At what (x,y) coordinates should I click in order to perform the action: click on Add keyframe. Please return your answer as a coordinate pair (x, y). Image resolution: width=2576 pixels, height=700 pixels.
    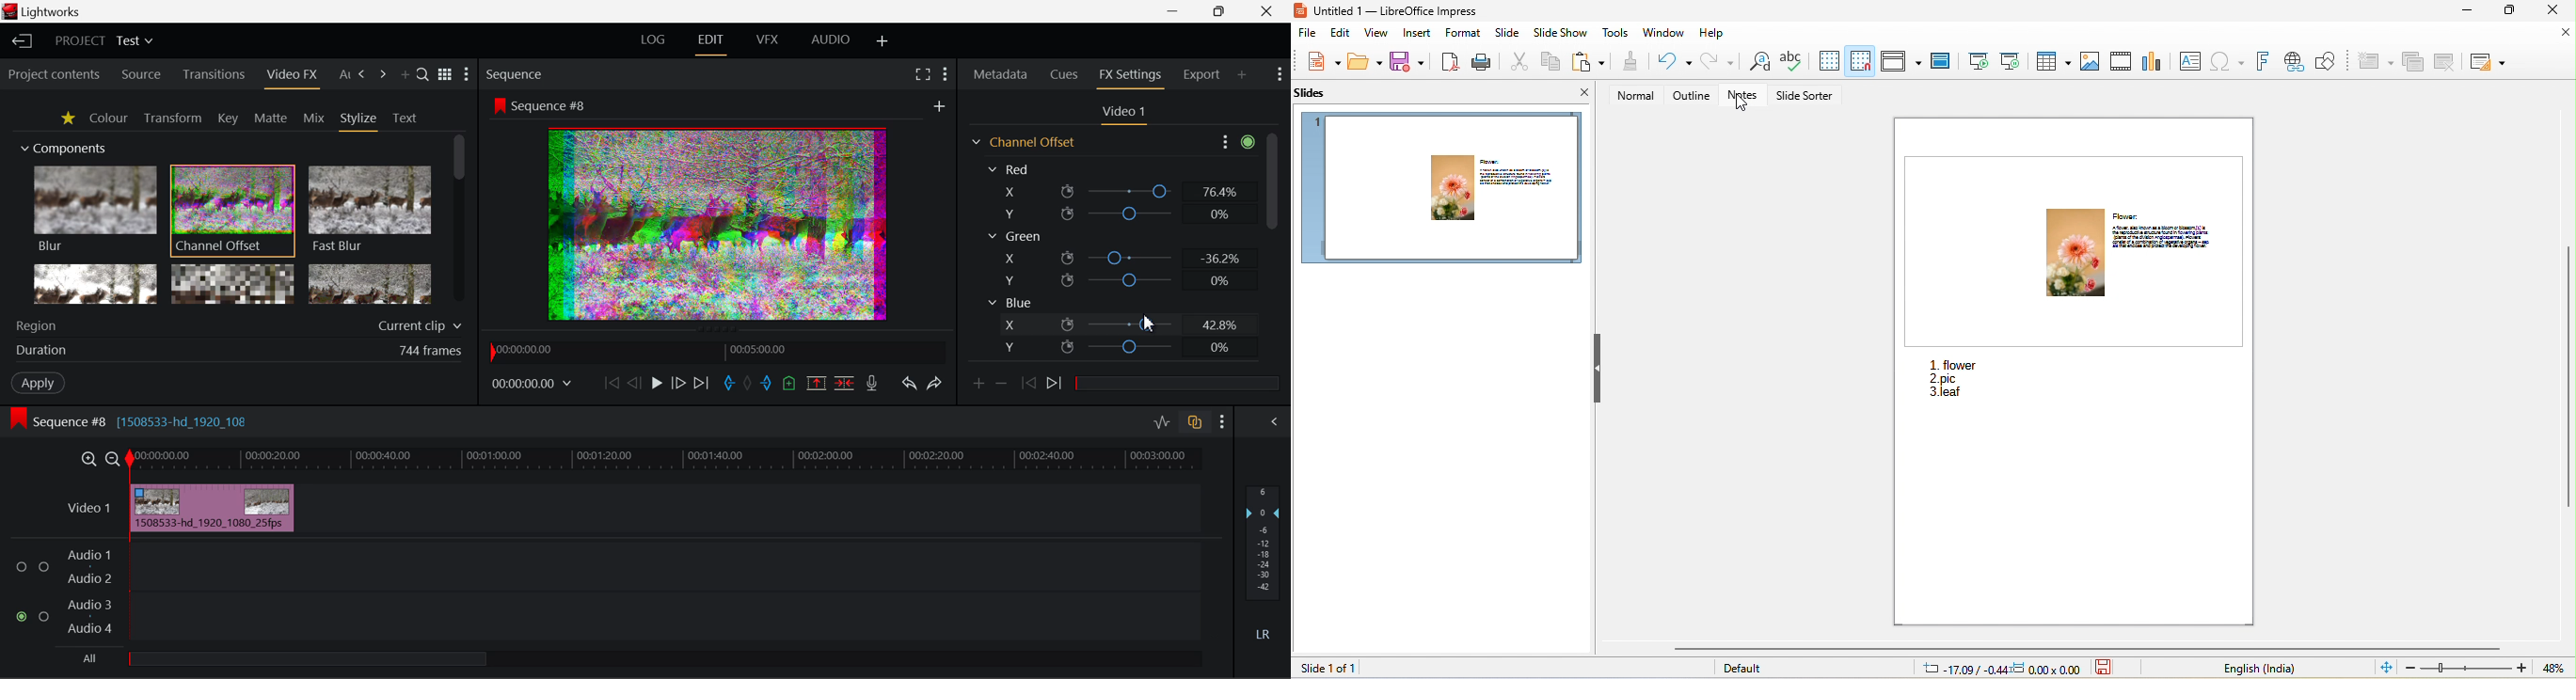
    Looking at the image, I should click on (978, 387).